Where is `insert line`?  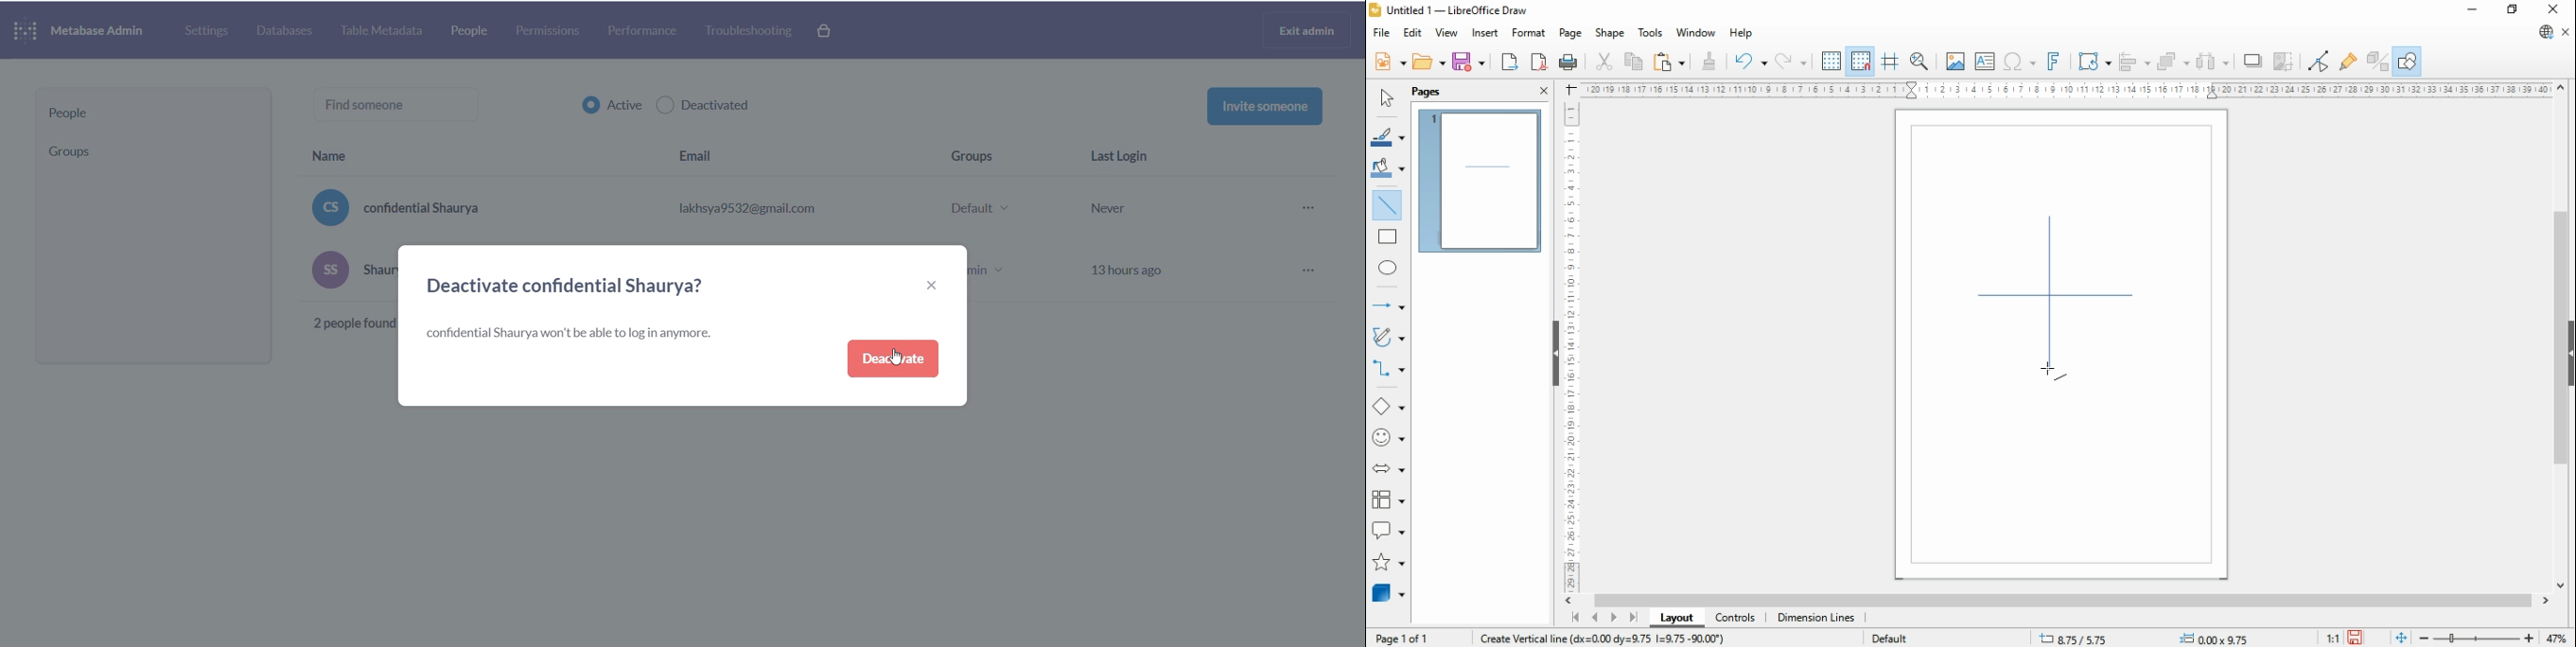
insert line is located at coordinates (1388, 203).